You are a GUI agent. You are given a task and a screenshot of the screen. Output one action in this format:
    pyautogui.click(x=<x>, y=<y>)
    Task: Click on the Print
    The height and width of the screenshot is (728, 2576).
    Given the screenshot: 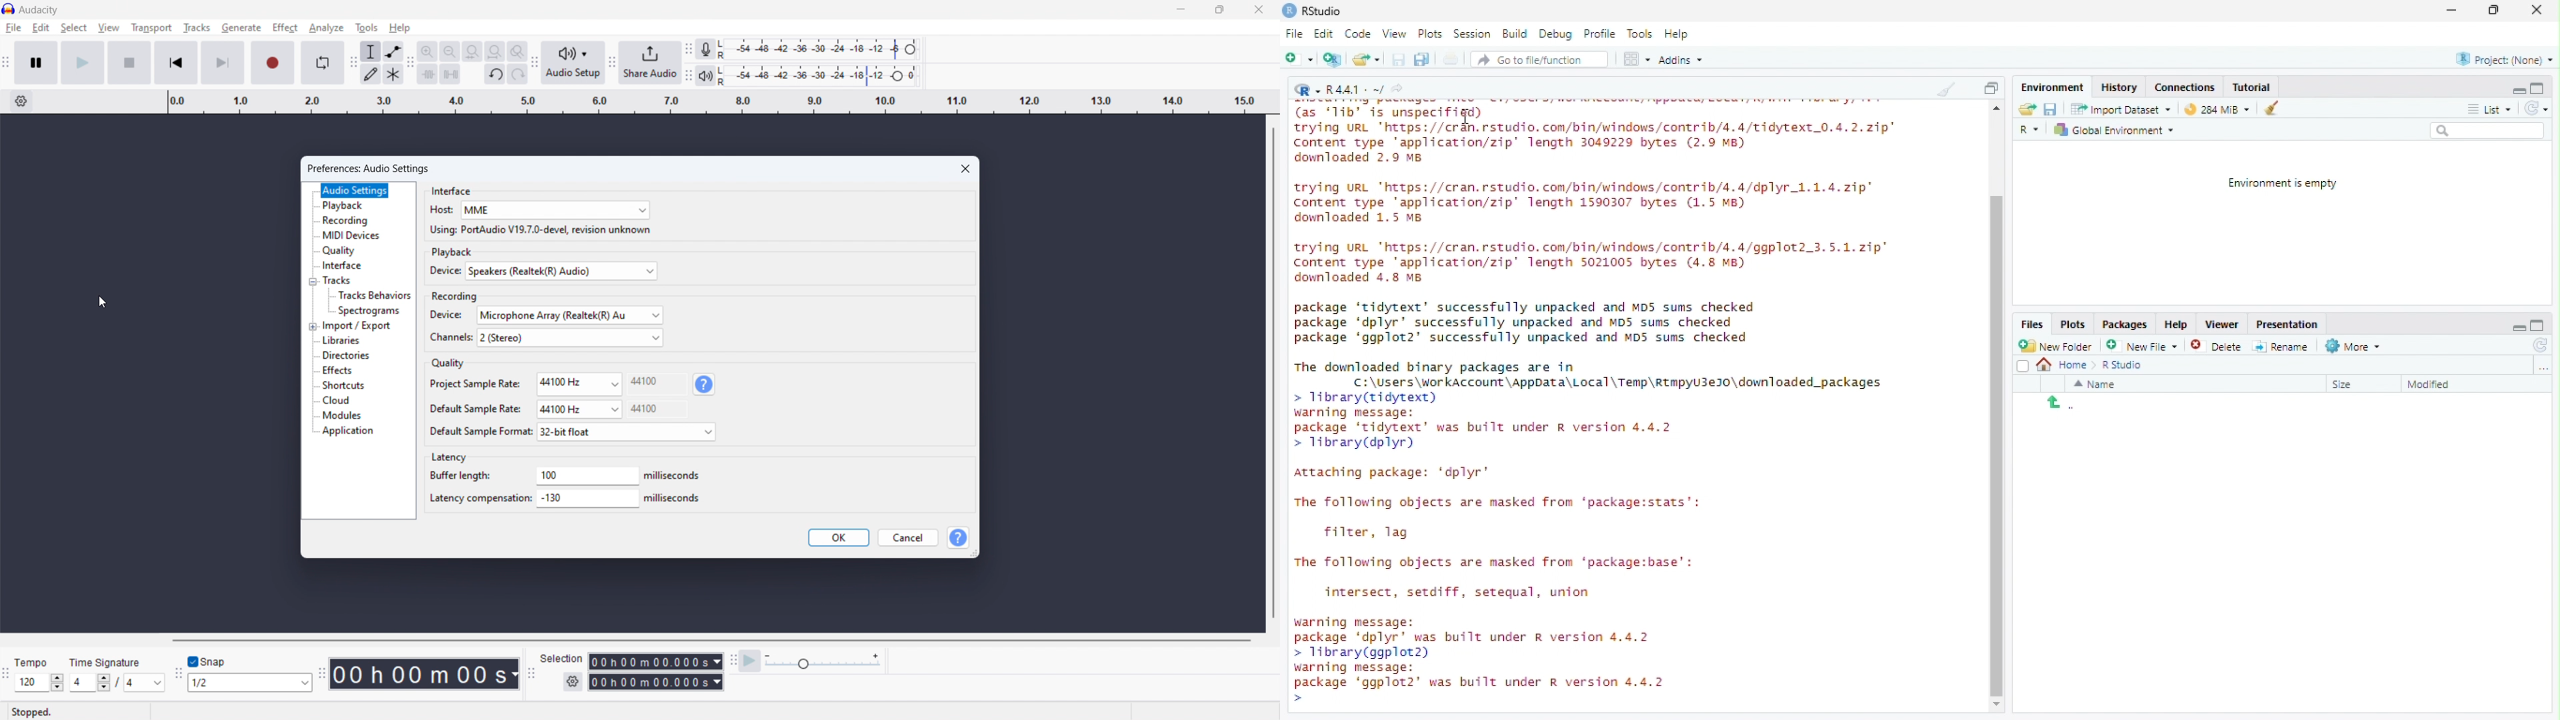 What is the action you would take?
    pyautogui.click(x=1452, y=59)
    